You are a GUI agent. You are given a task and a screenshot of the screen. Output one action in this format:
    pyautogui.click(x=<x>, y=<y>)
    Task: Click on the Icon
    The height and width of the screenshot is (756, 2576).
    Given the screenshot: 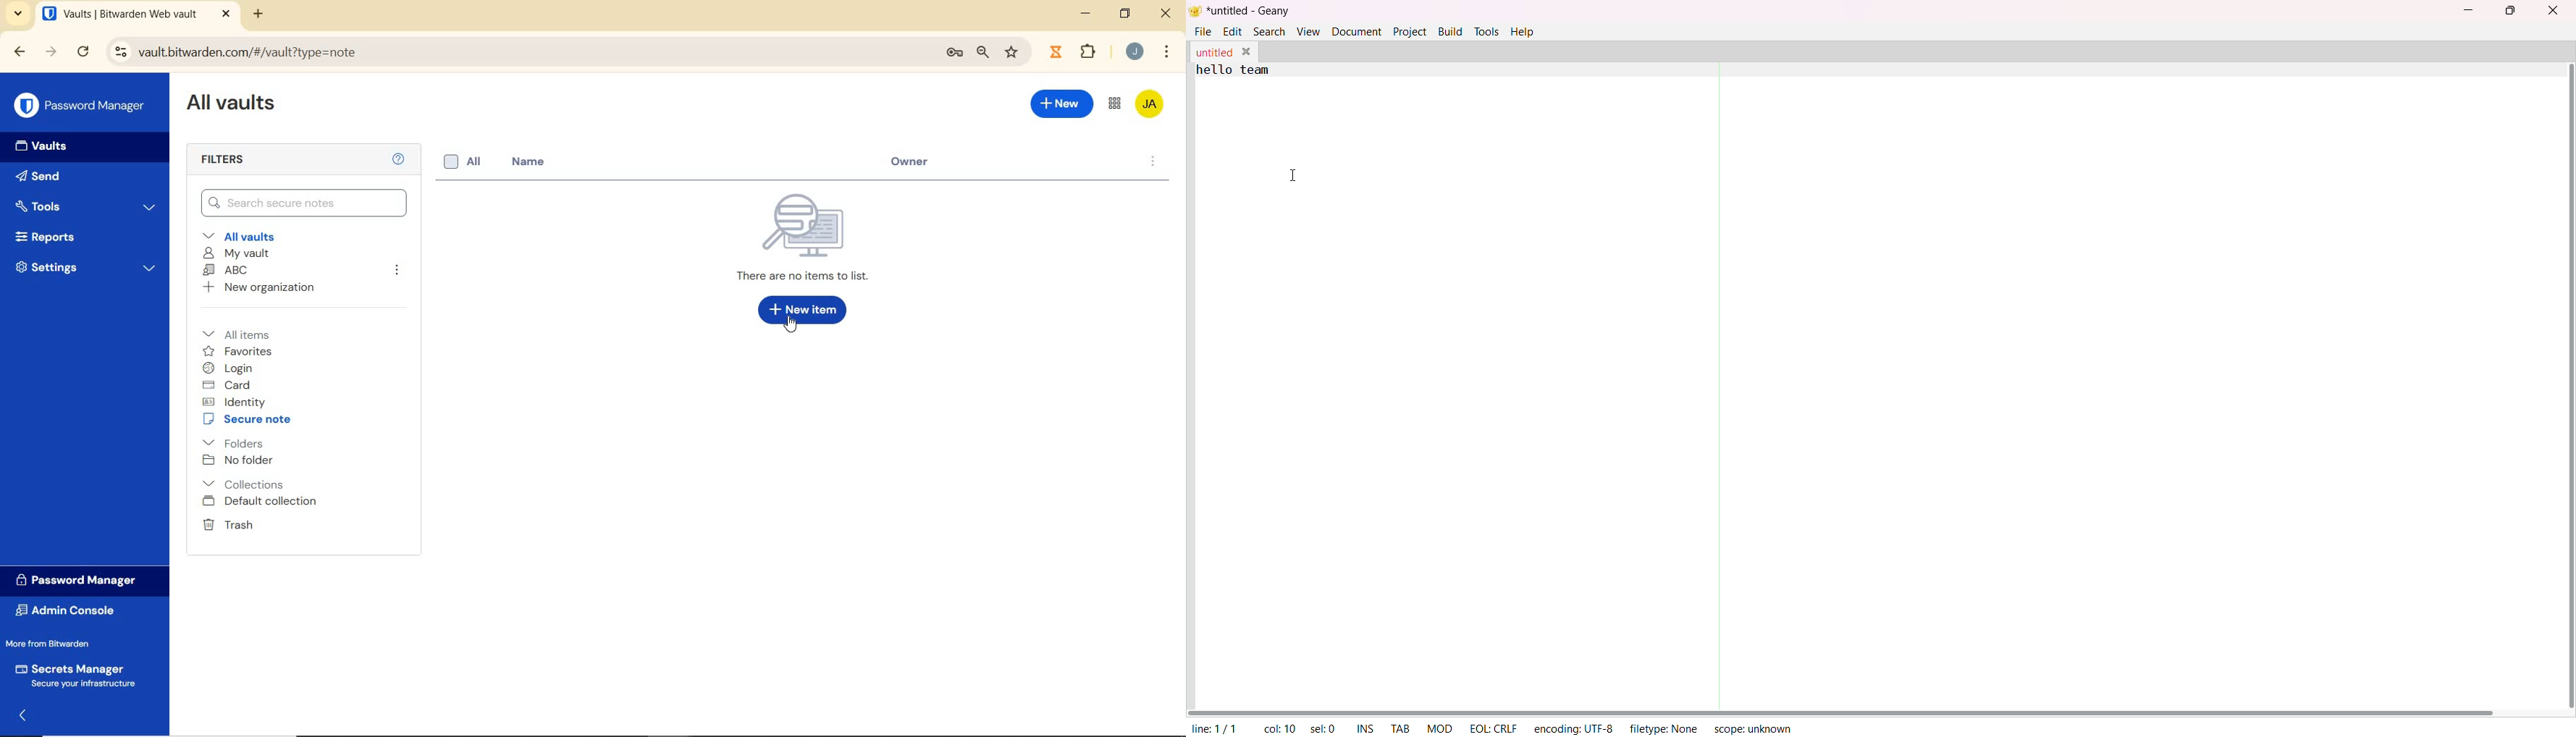 What is the action you would take?
    pyautogui.click(x=813, y=223)
    